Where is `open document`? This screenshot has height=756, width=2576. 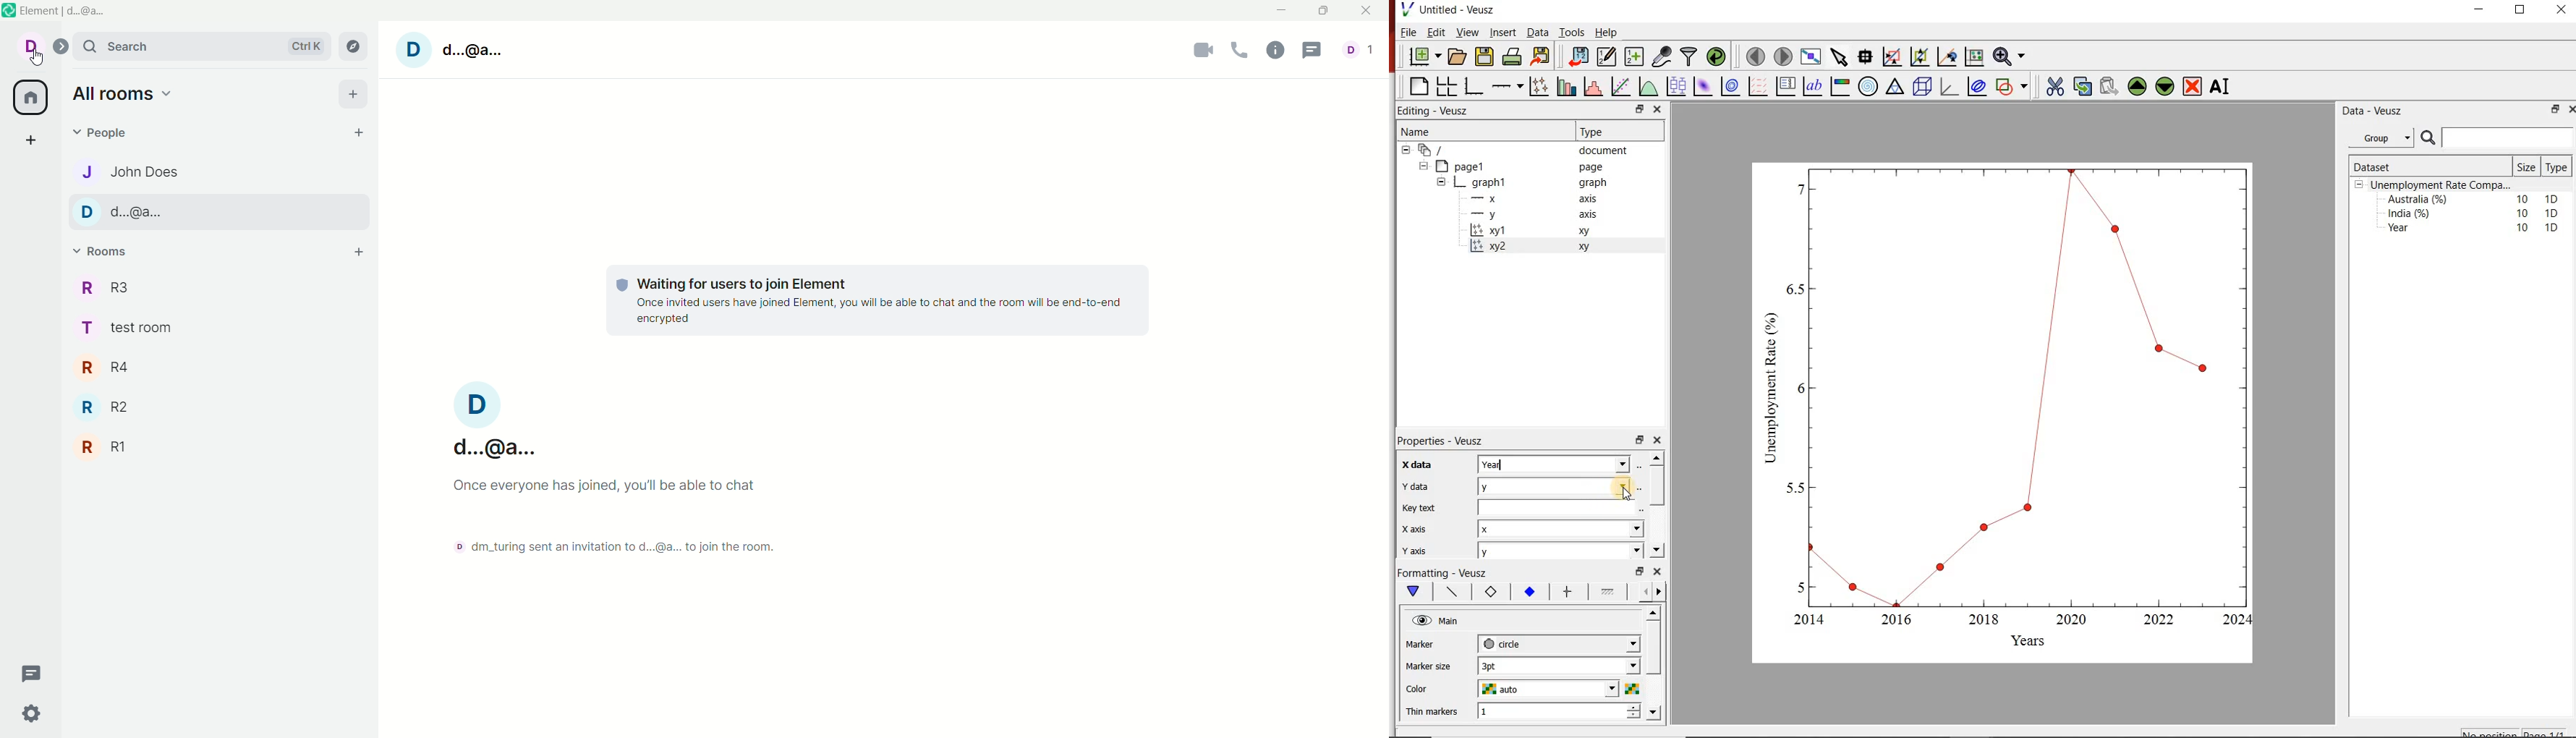
open document is located at coordinates (1458, 57).